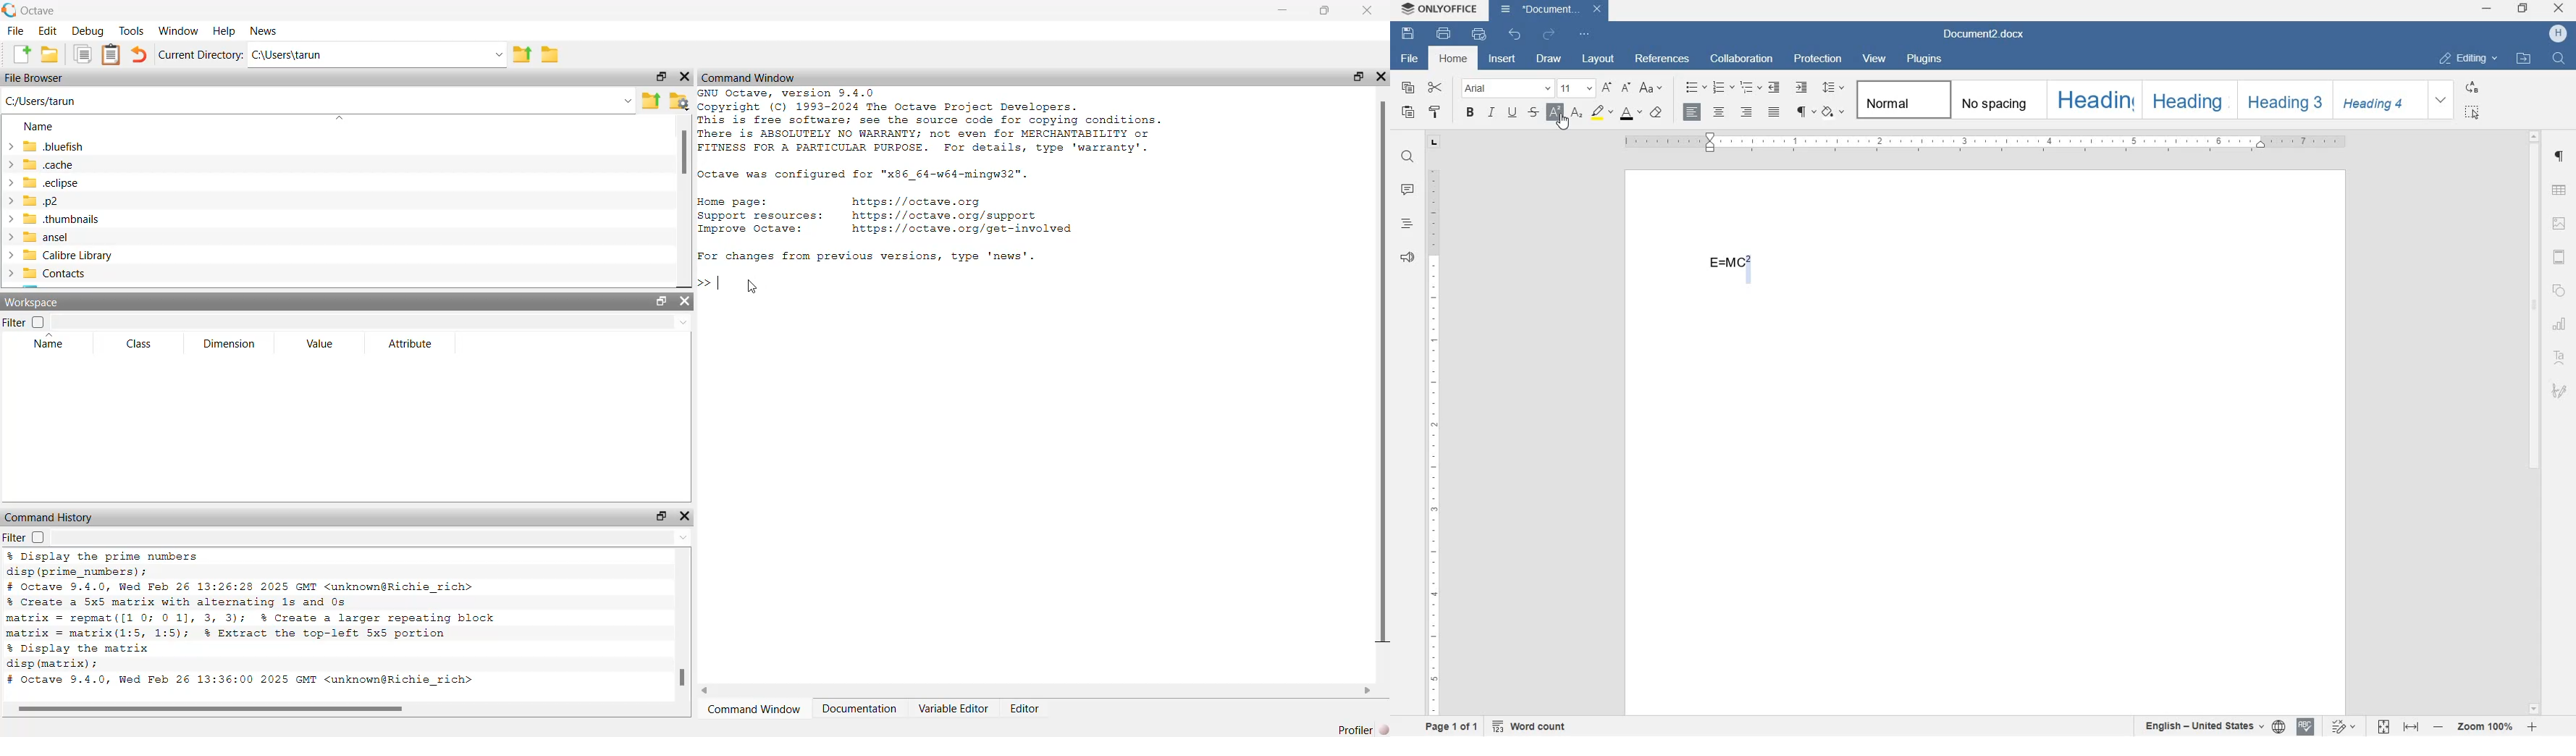 The height and width of the screenshot is (756, 2576). Describe the element at coordinates (2345, 727) in the screenshot. I see `track changes` at that location.